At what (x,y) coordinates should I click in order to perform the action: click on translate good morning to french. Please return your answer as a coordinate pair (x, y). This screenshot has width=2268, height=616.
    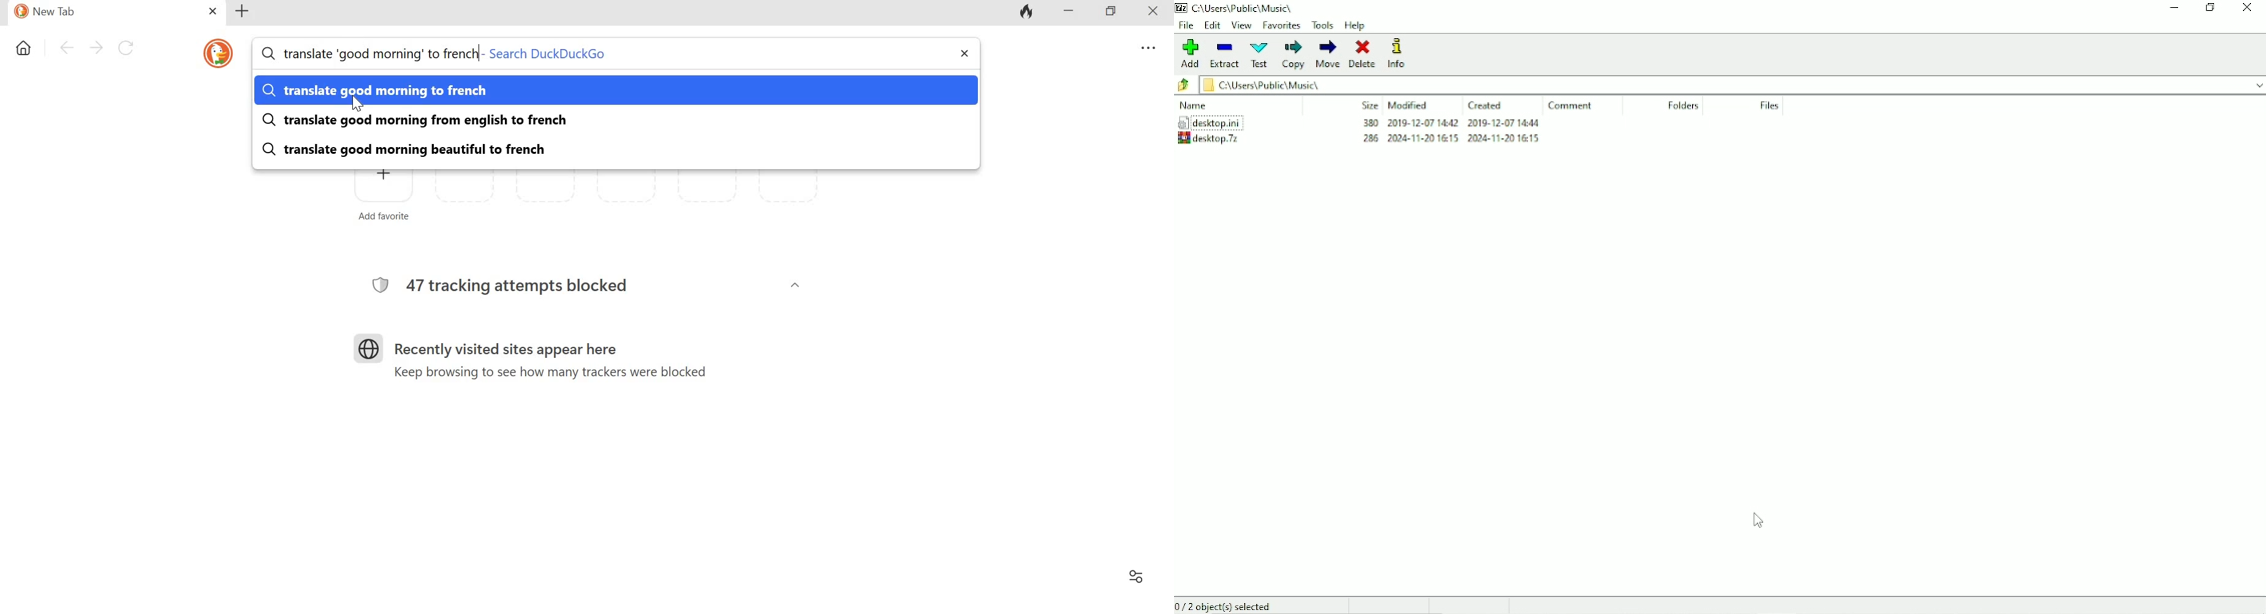
    Looking at the image, I should click on (411, 90).